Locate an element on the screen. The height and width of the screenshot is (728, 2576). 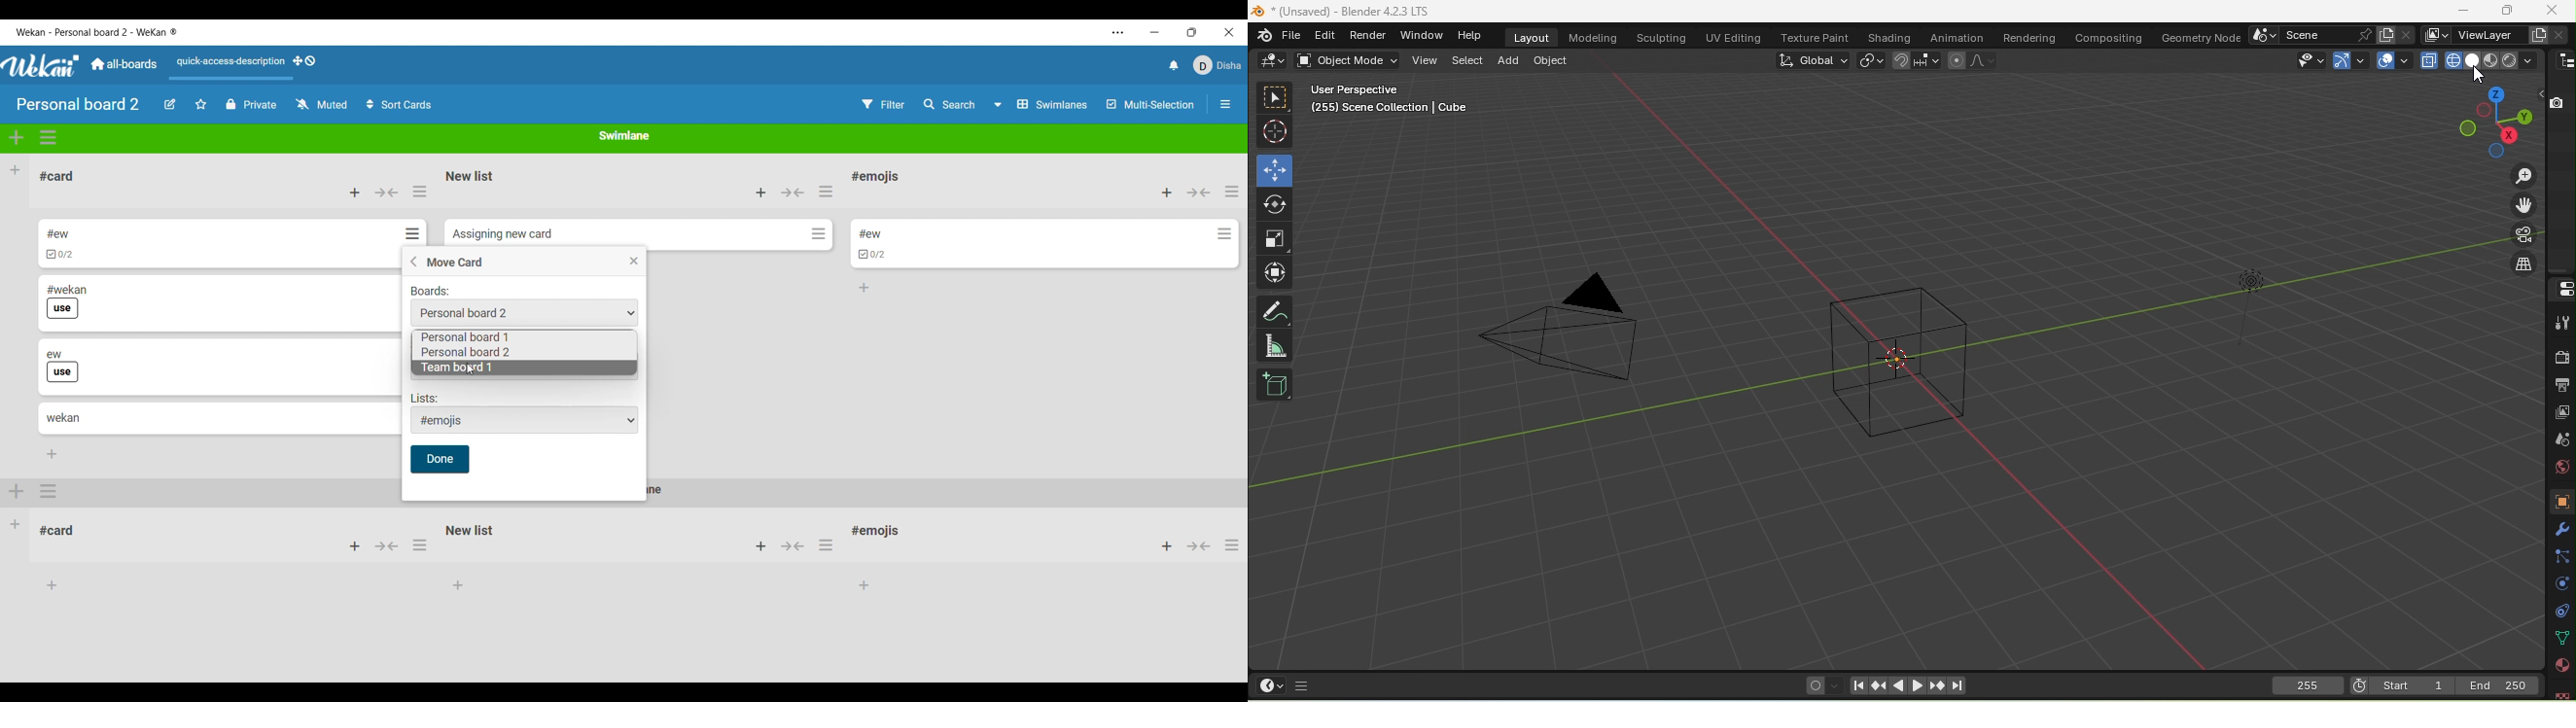
Render is located at coordinates (2561, 356).